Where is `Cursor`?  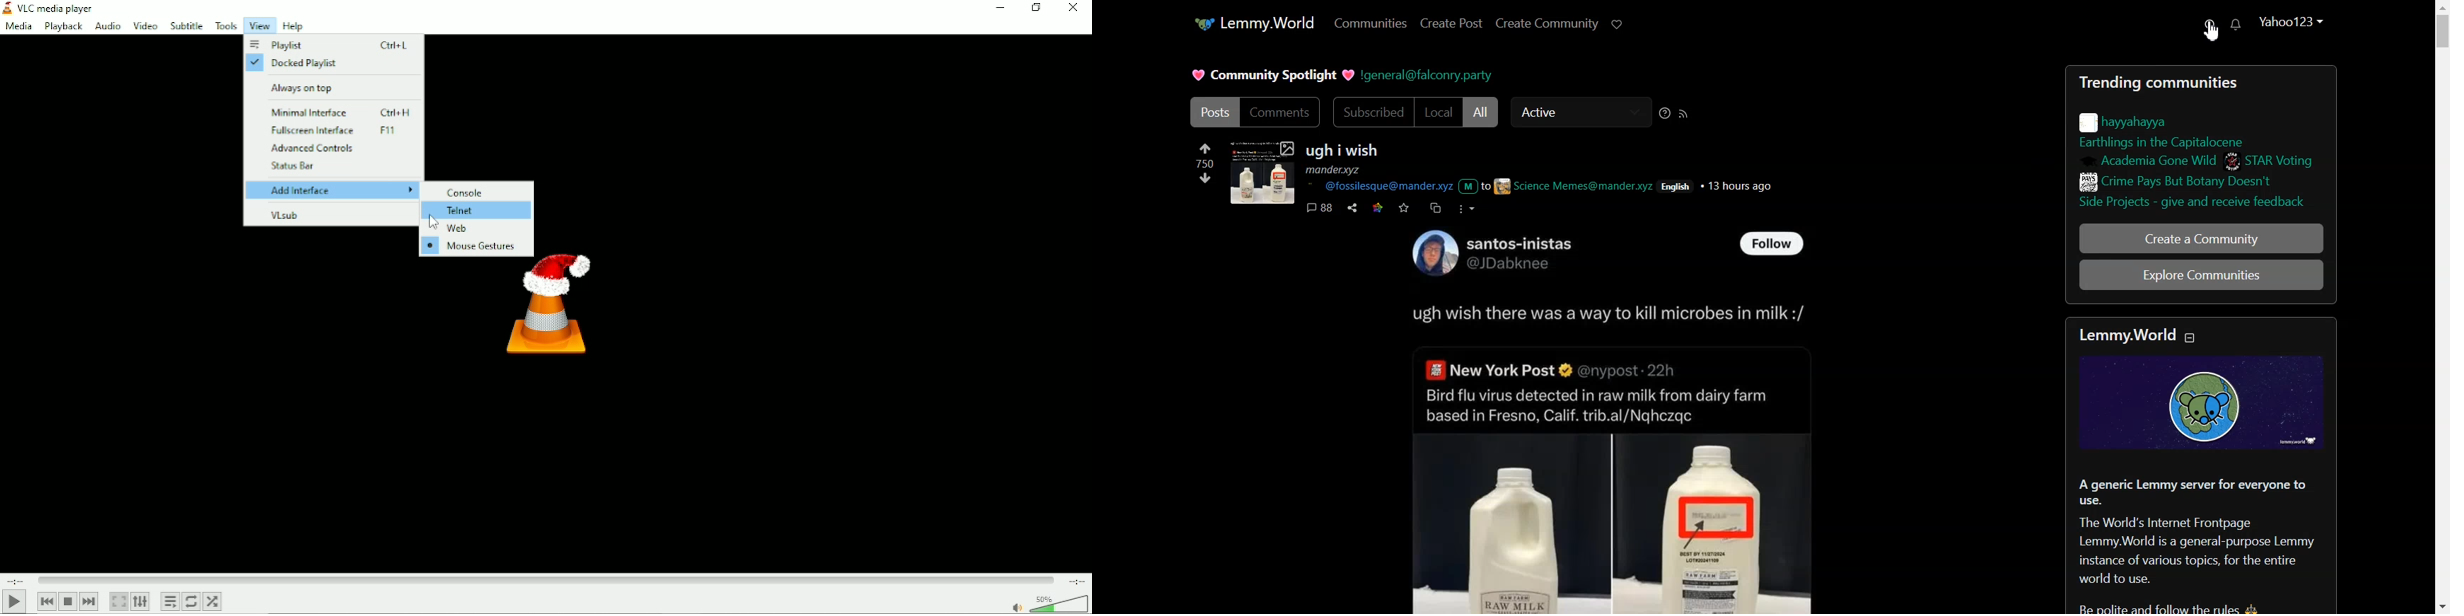 Cursor is located at coordinates (430, 222).